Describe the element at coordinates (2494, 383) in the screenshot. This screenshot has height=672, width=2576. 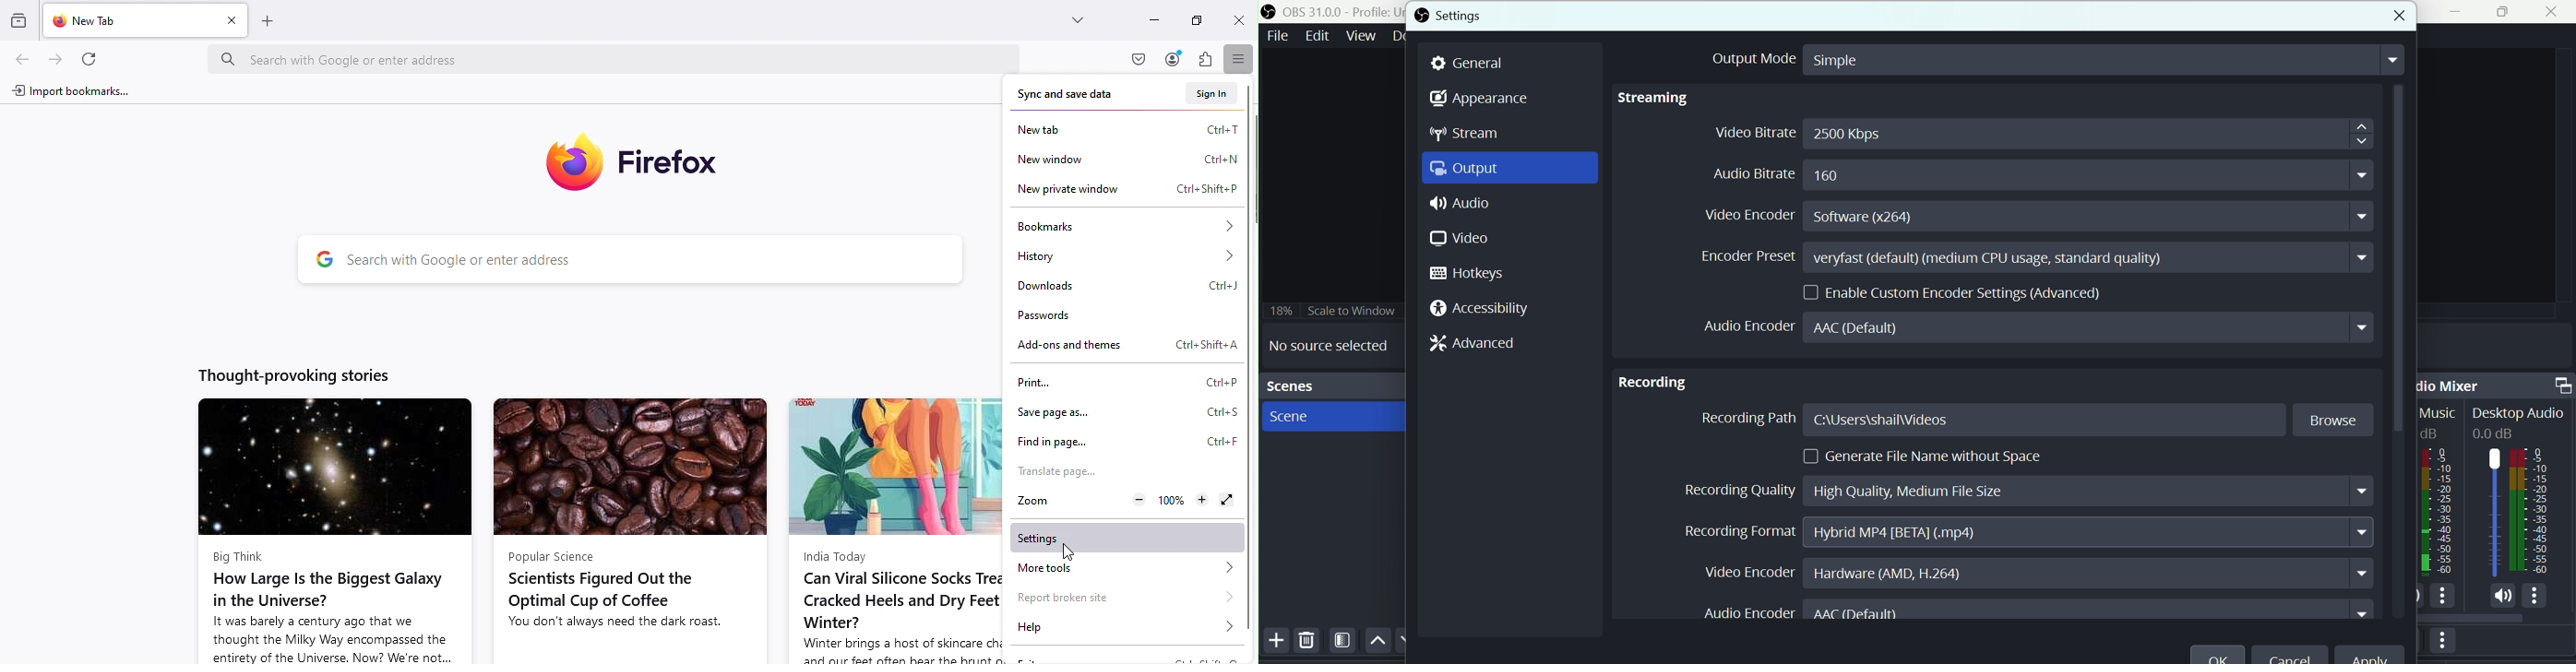
I see `Audio mixer` at that location.